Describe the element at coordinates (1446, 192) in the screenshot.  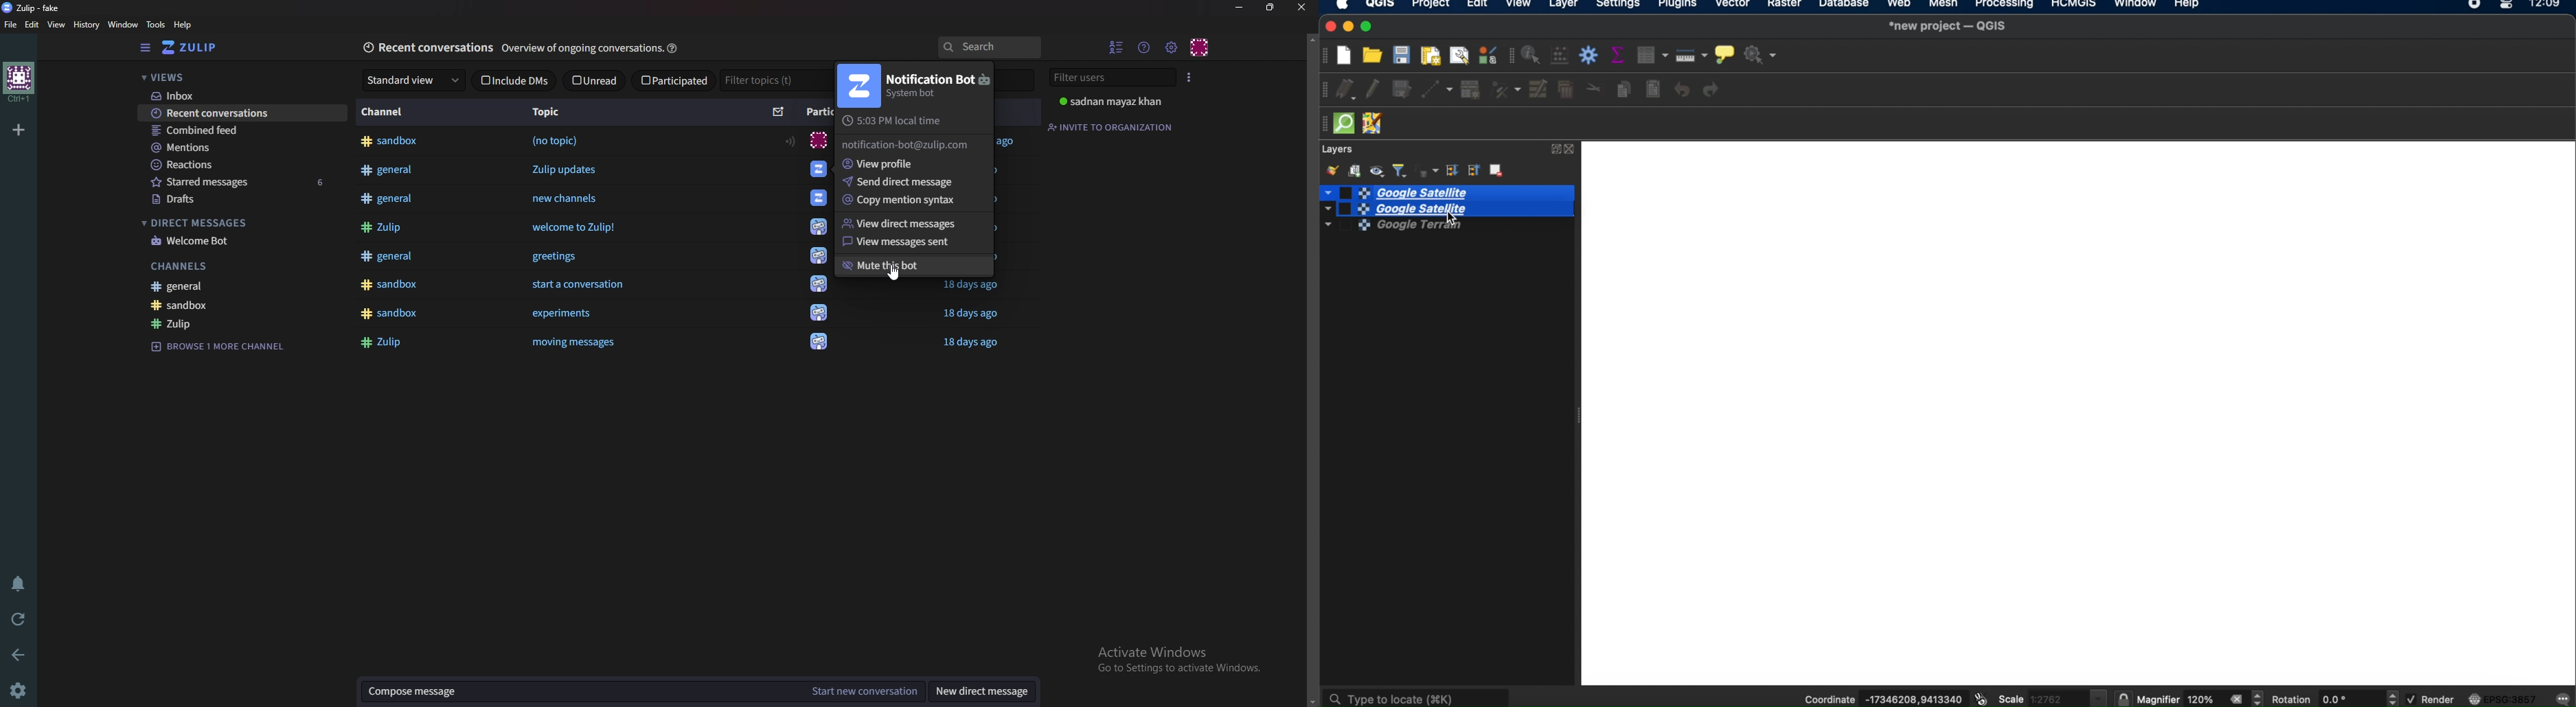
I see `google satellite selected` at that location.